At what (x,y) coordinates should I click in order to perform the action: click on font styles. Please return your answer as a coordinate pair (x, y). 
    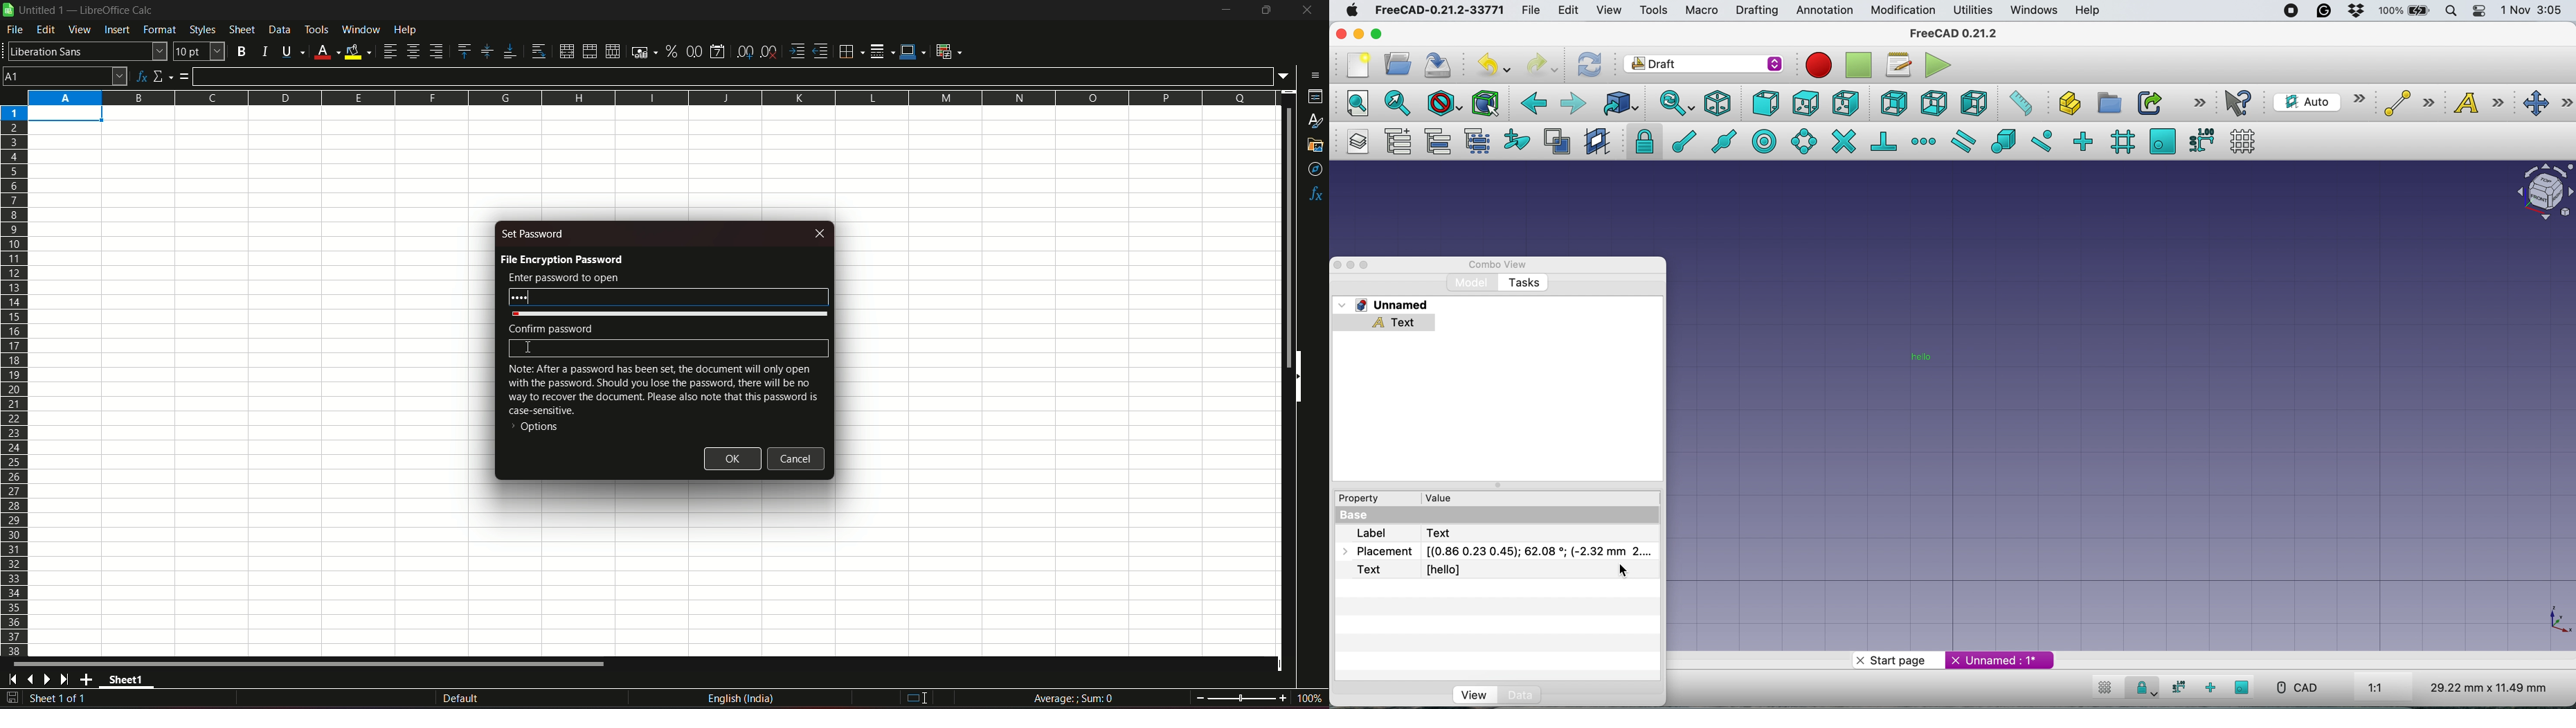
    Looking at the image, I should click on (86, 52).